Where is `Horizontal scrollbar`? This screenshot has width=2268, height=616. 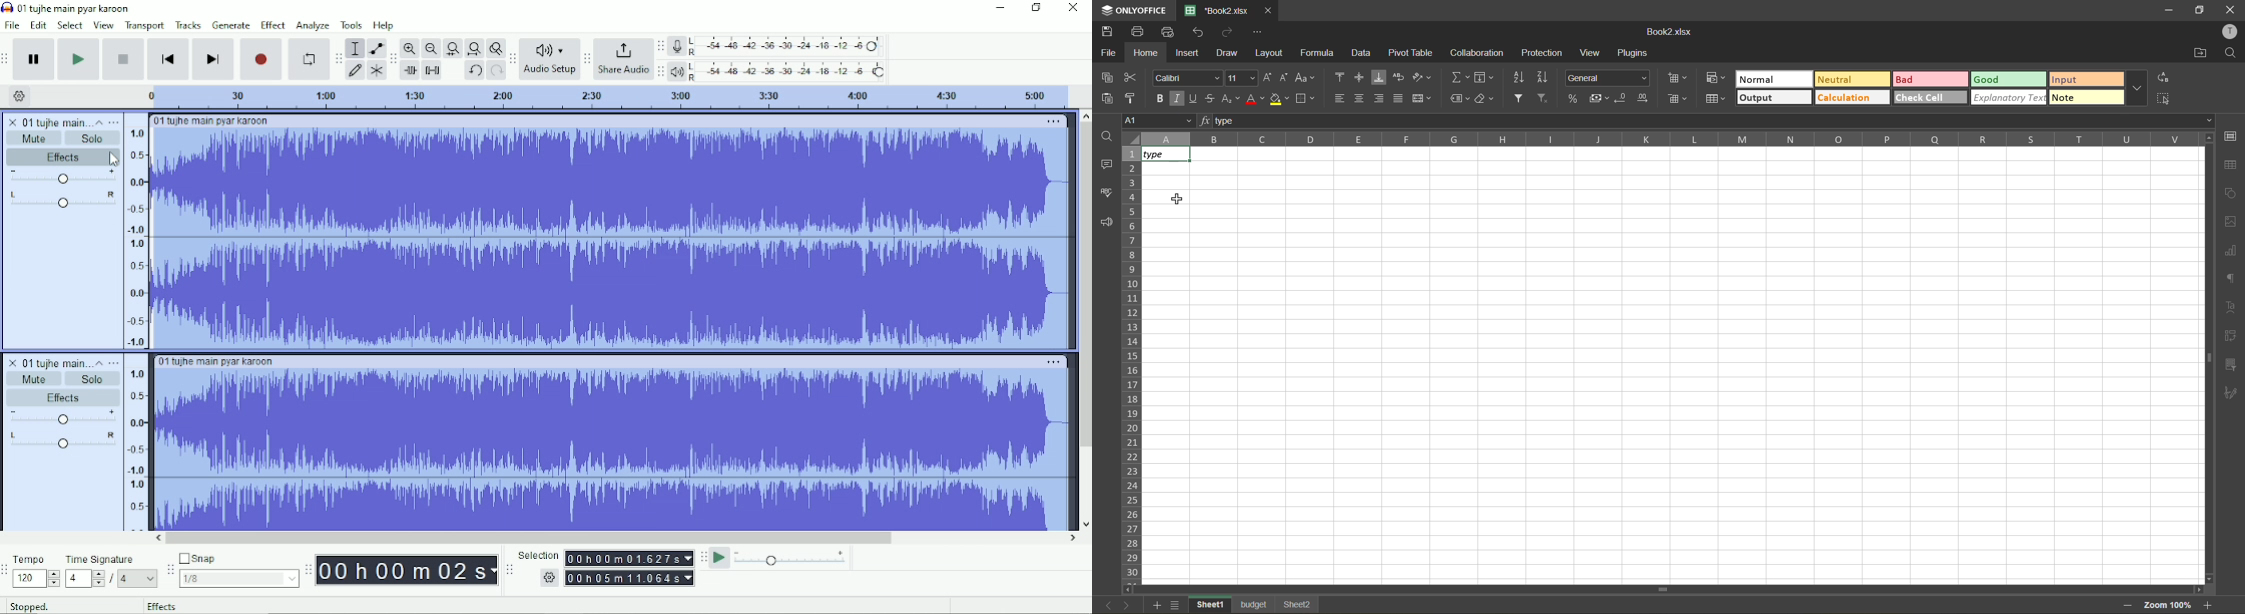
Horizontal scrollbar is located at coordinates (616, 538).